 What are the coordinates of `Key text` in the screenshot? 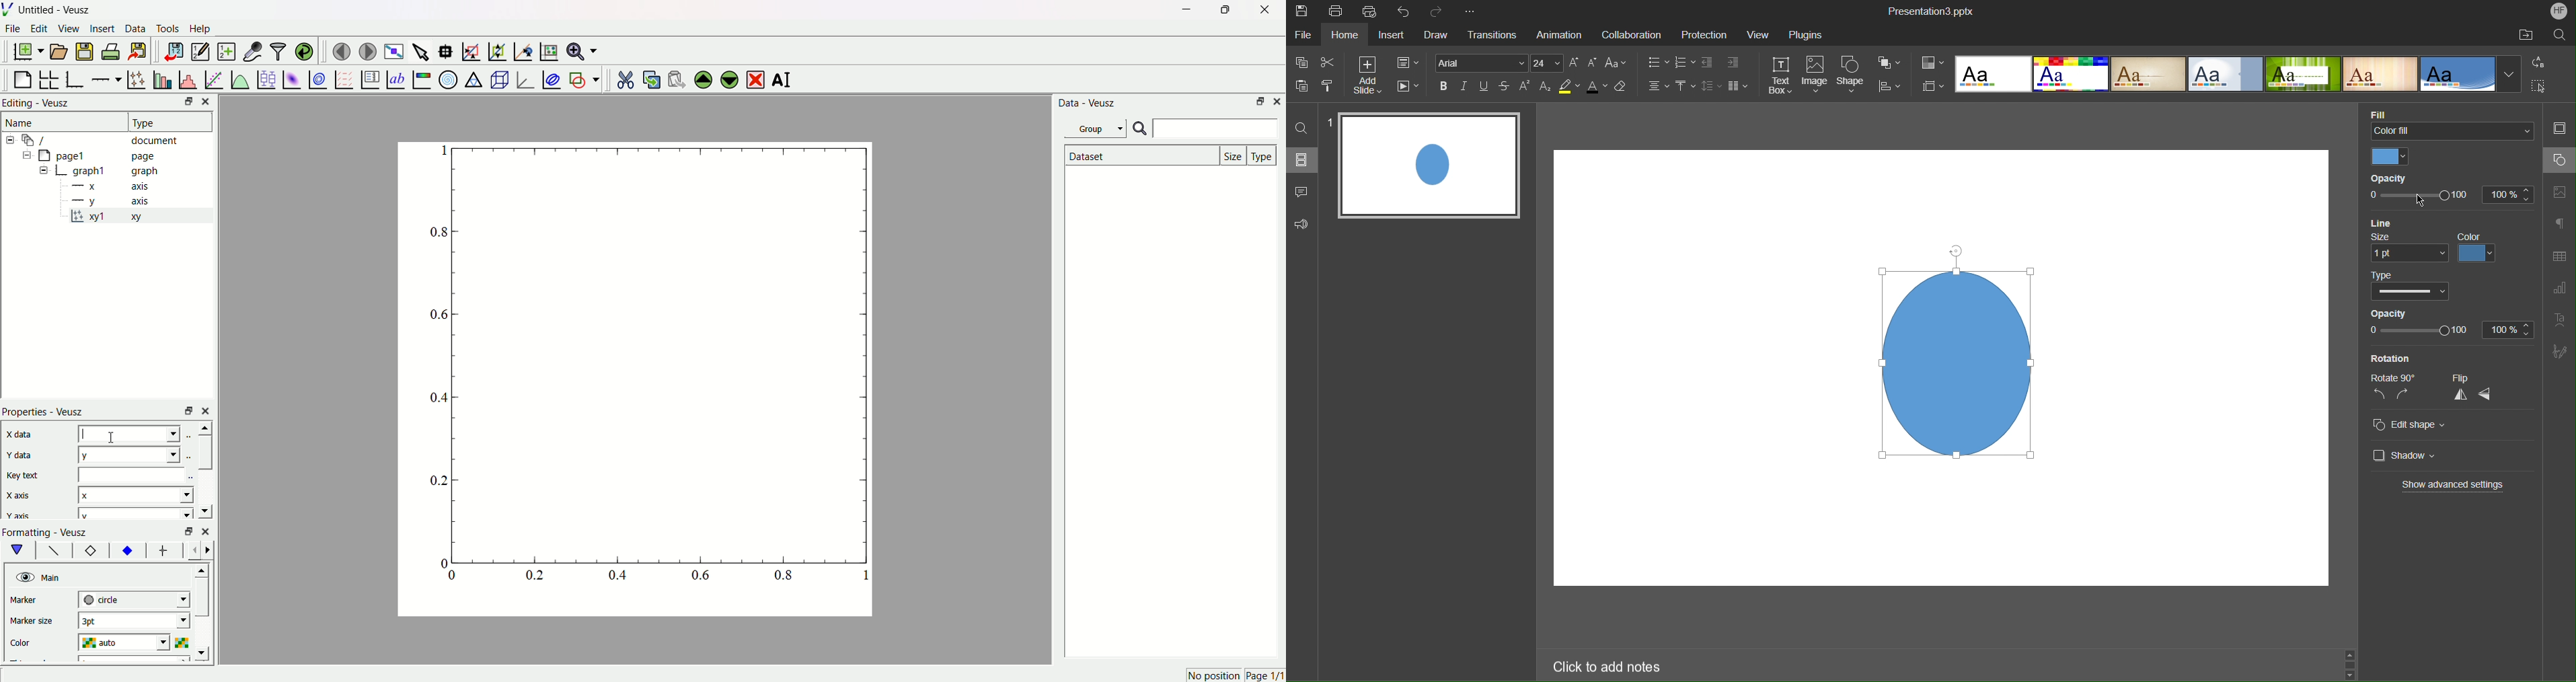 It's located at (24, 475).